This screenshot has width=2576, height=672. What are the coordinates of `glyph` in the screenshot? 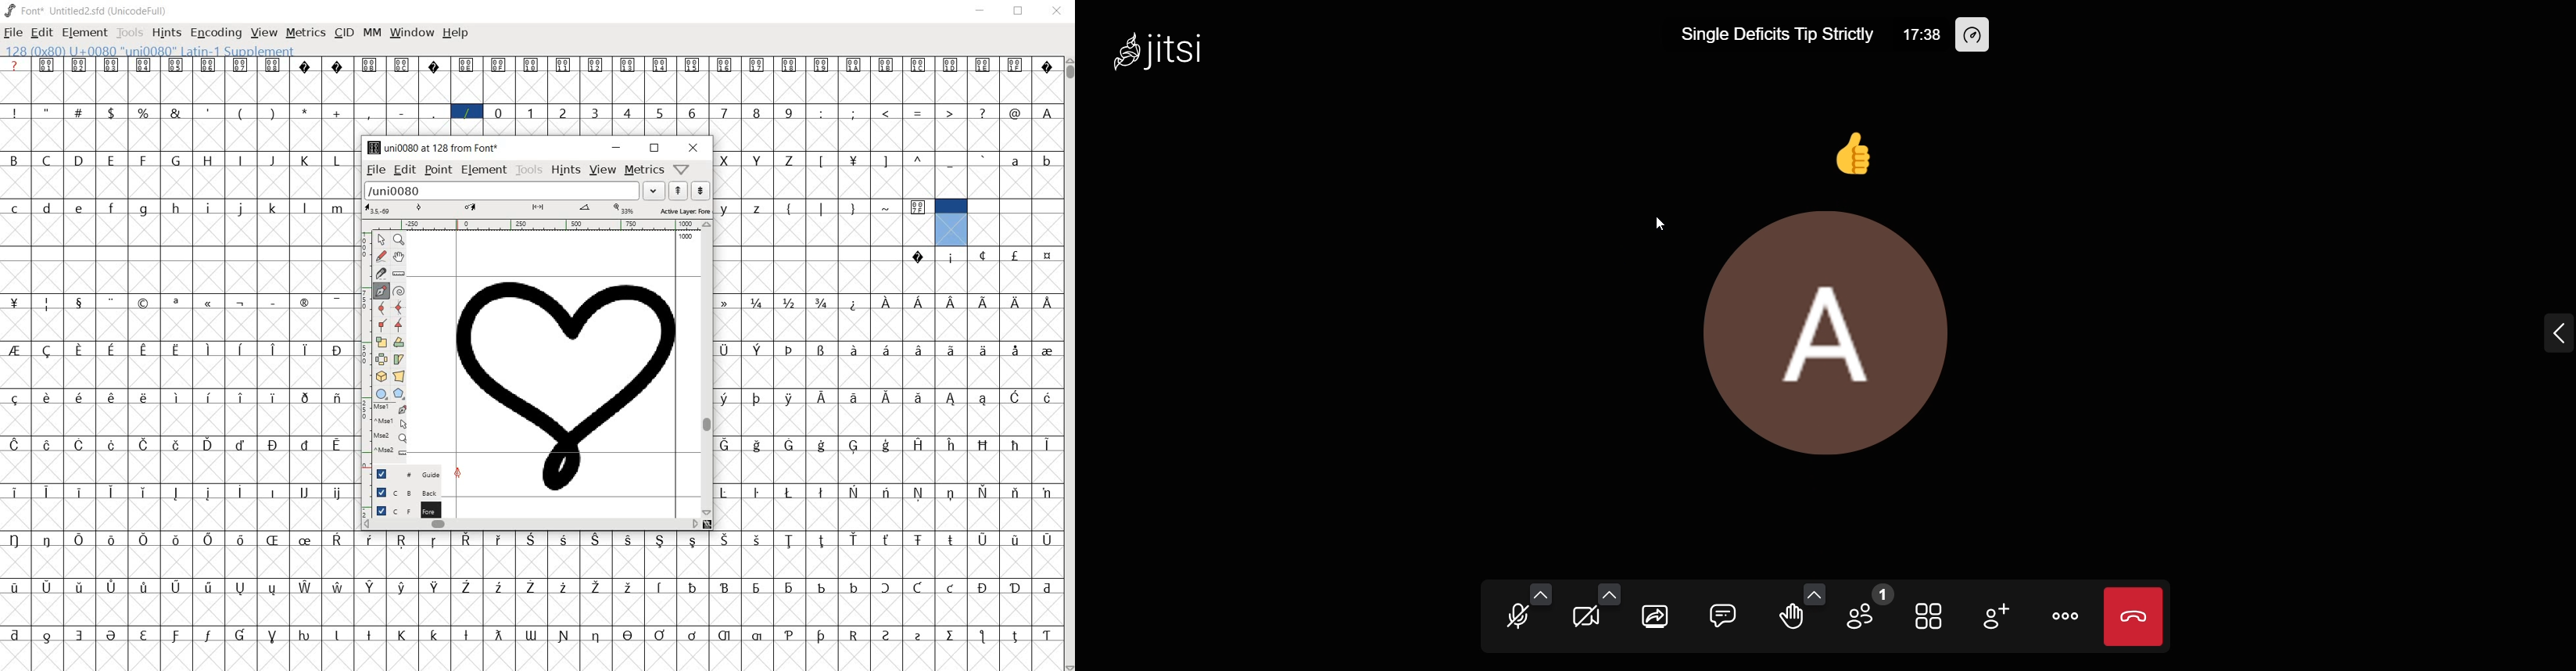 It's located at (14, 445).